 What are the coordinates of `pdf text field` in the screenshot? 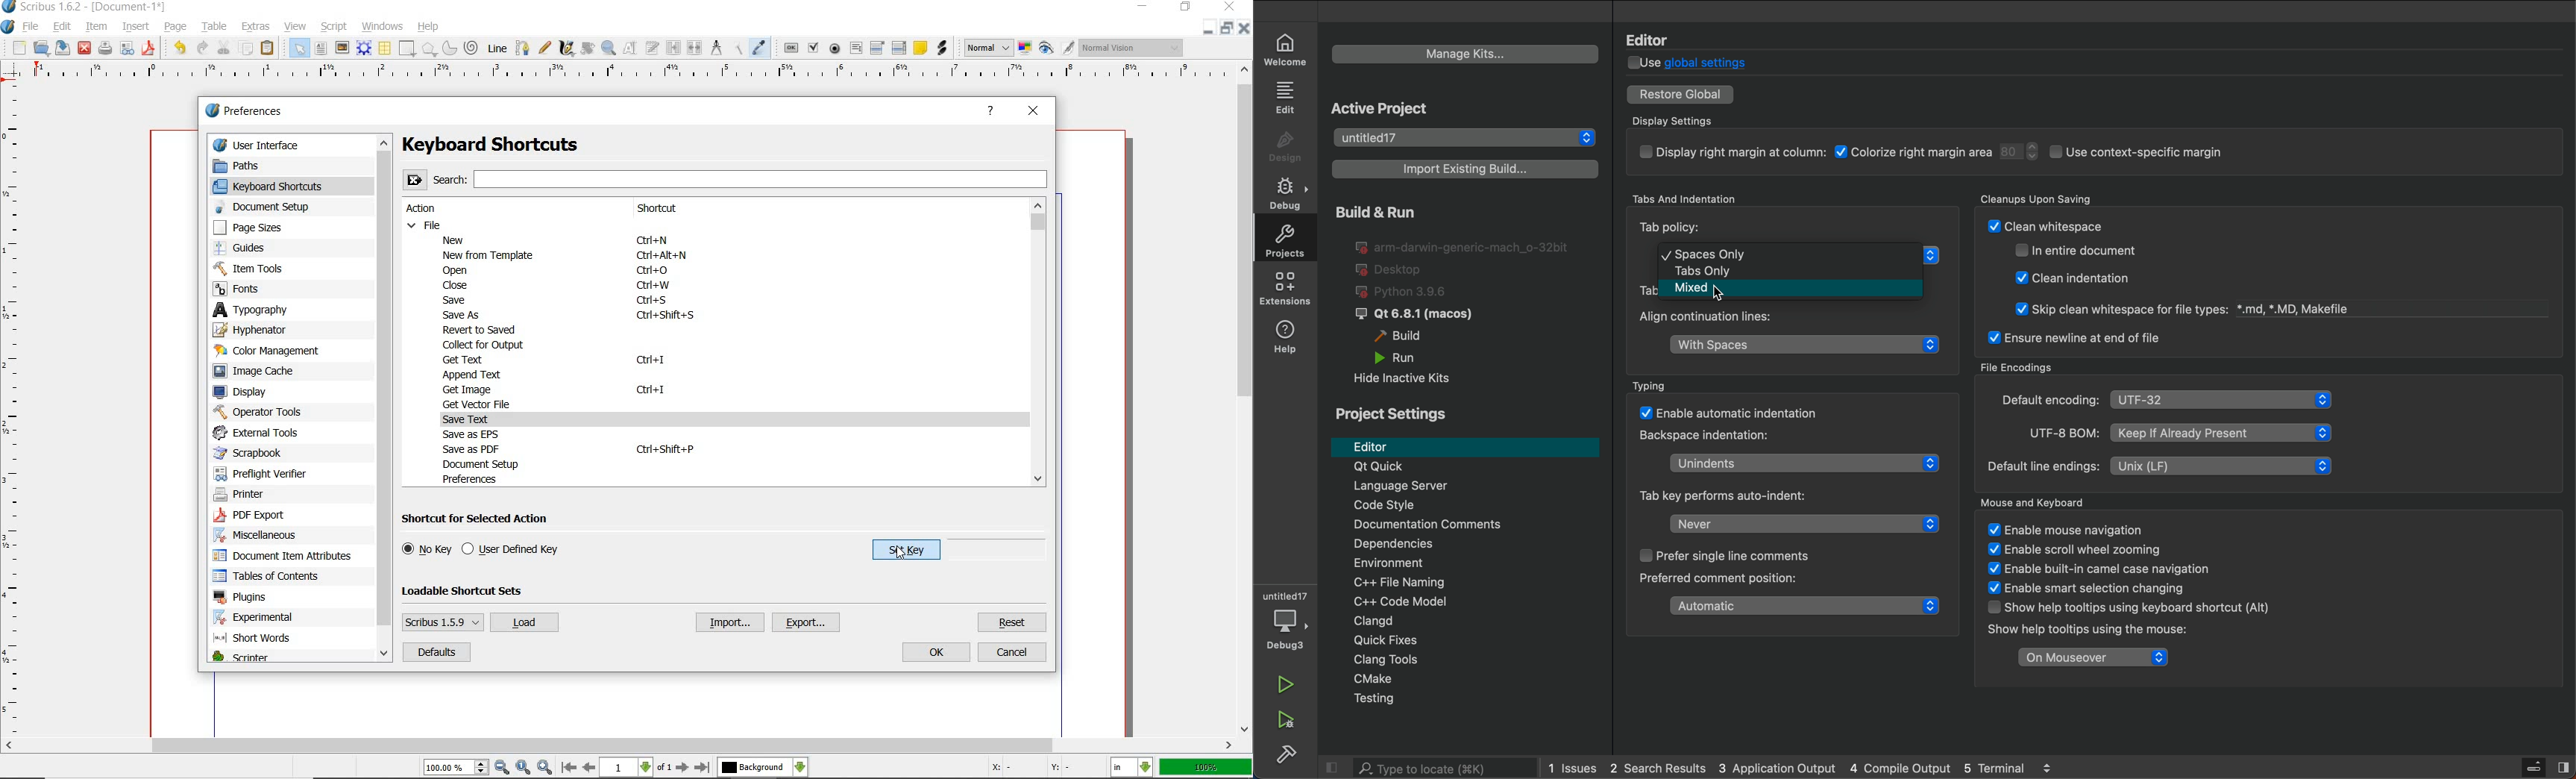 It's located at (855, 50).